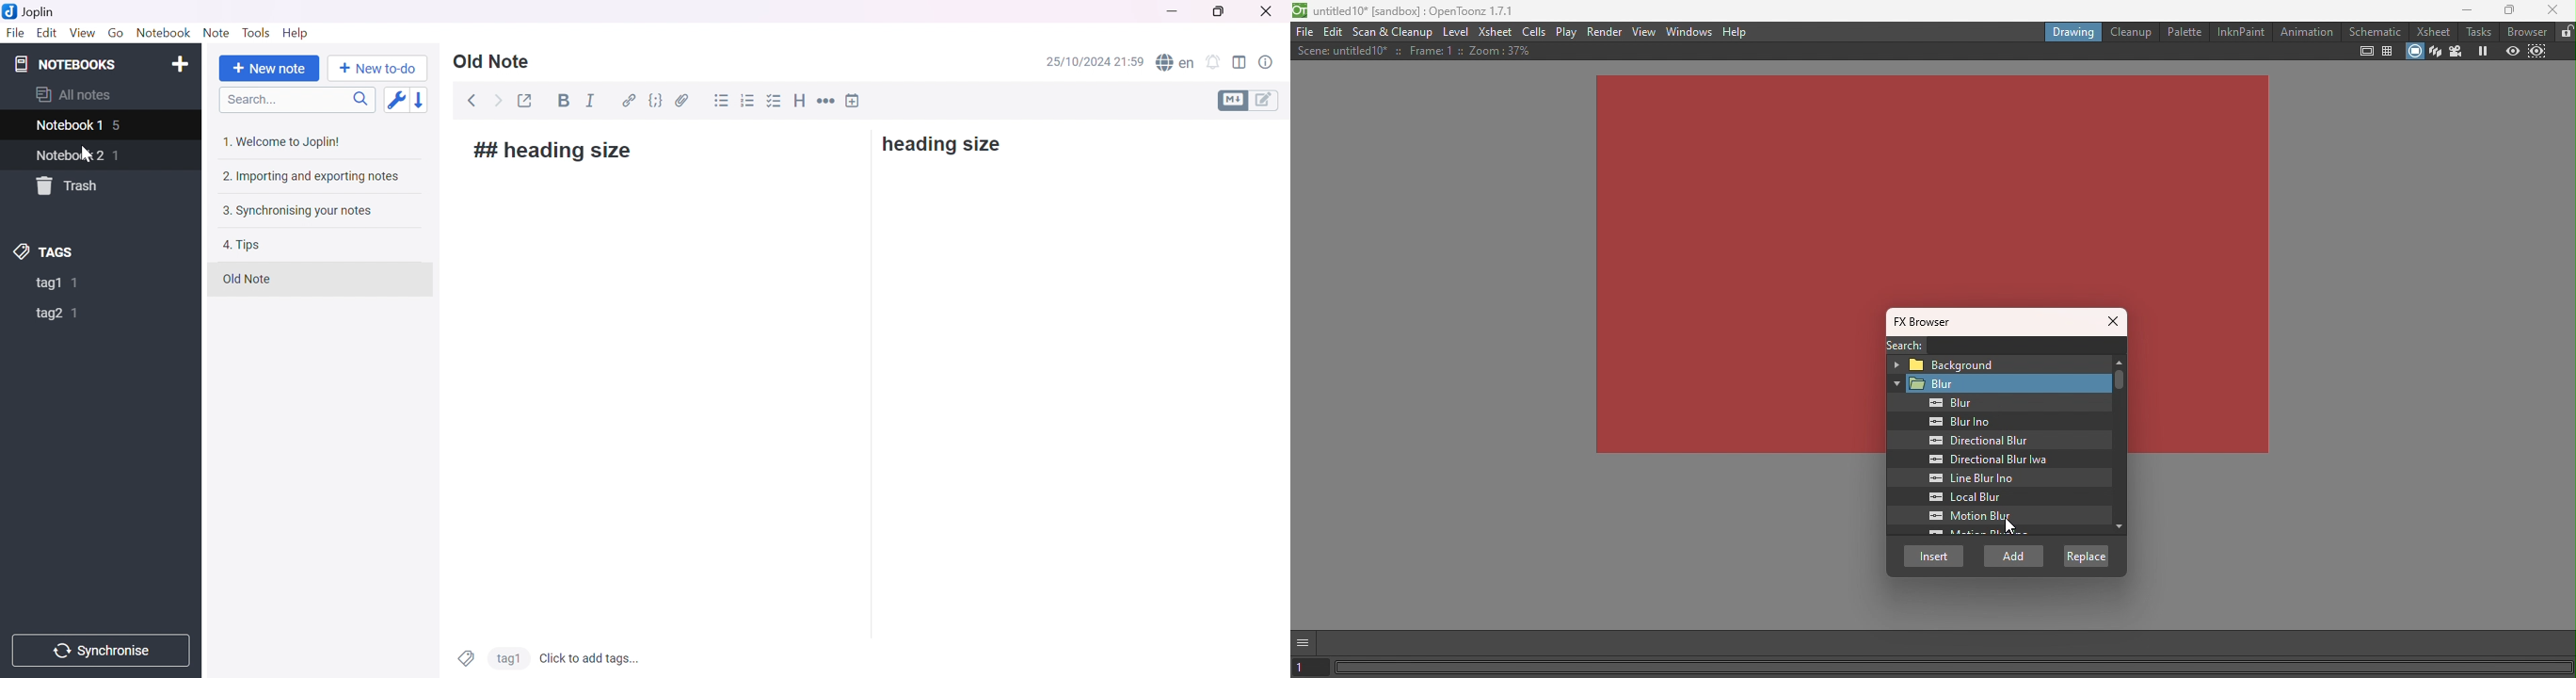  What do you see at coordinates (1251, 100) in the screenshot?
I see `Toggle editors` at bounding box center [1251, 100].